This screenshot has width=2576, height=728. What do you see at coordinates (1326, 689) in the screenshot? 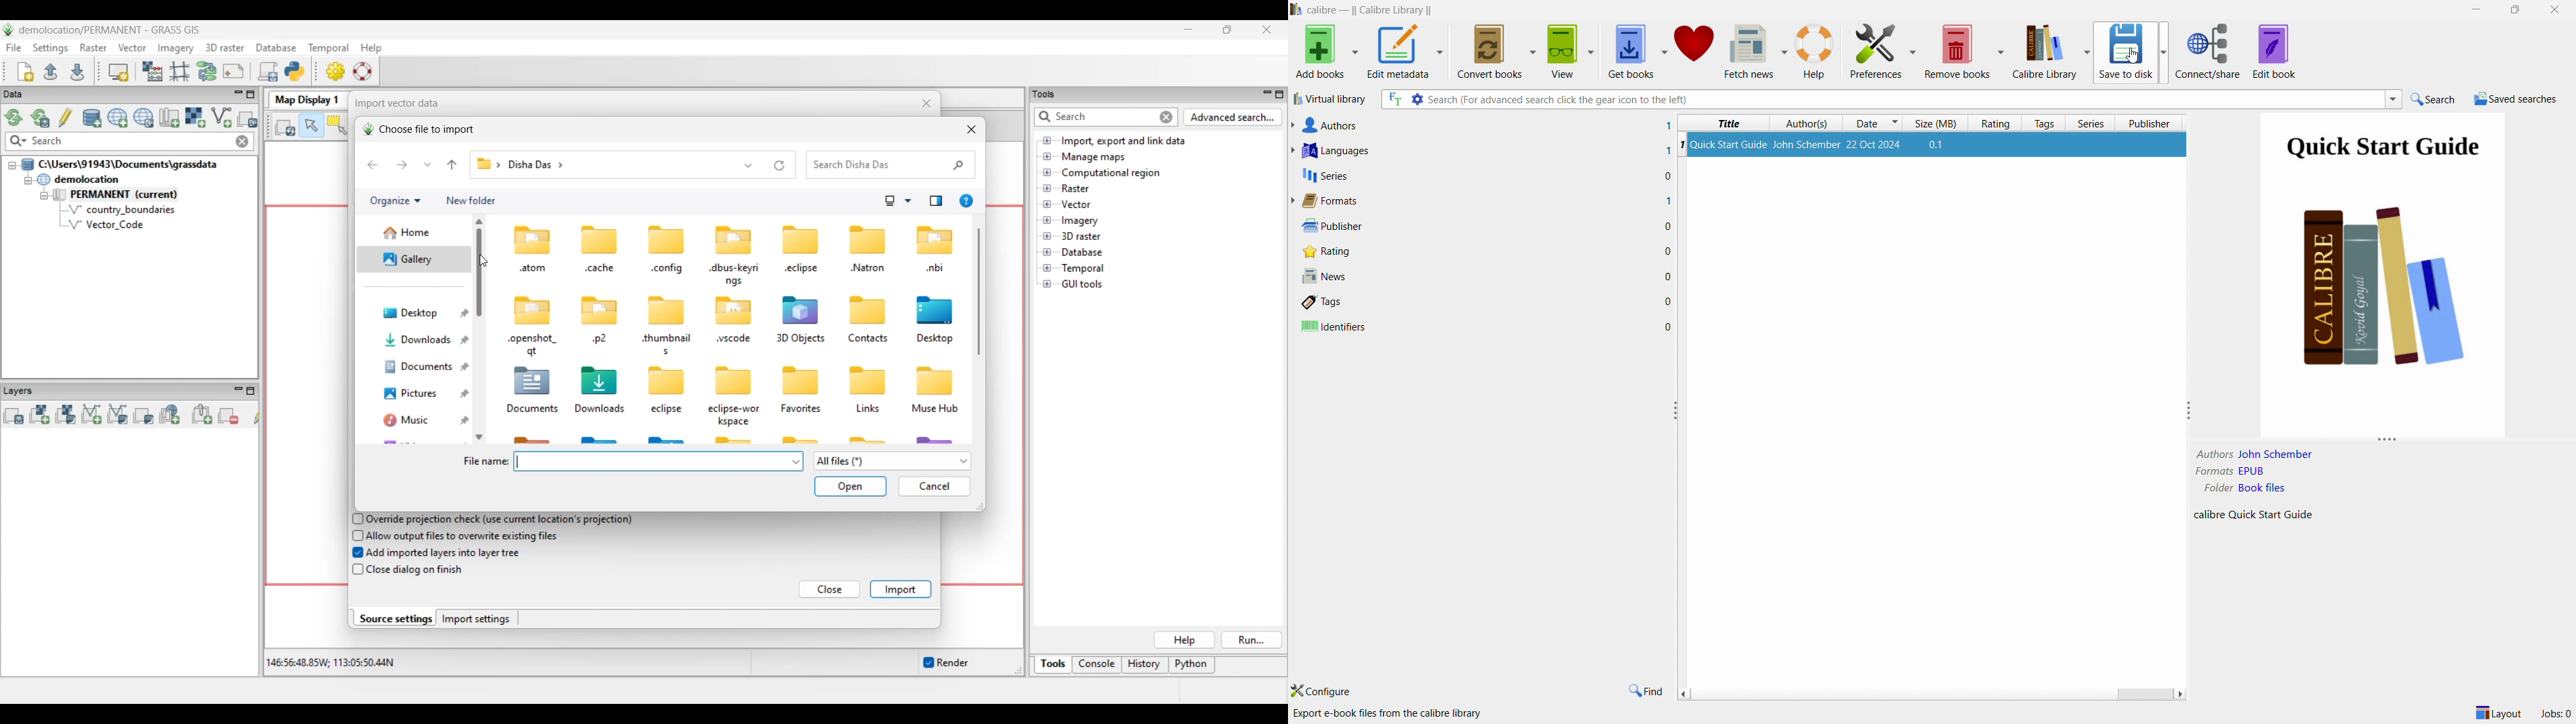
I see `configure` at bounding box center [1326, 689].